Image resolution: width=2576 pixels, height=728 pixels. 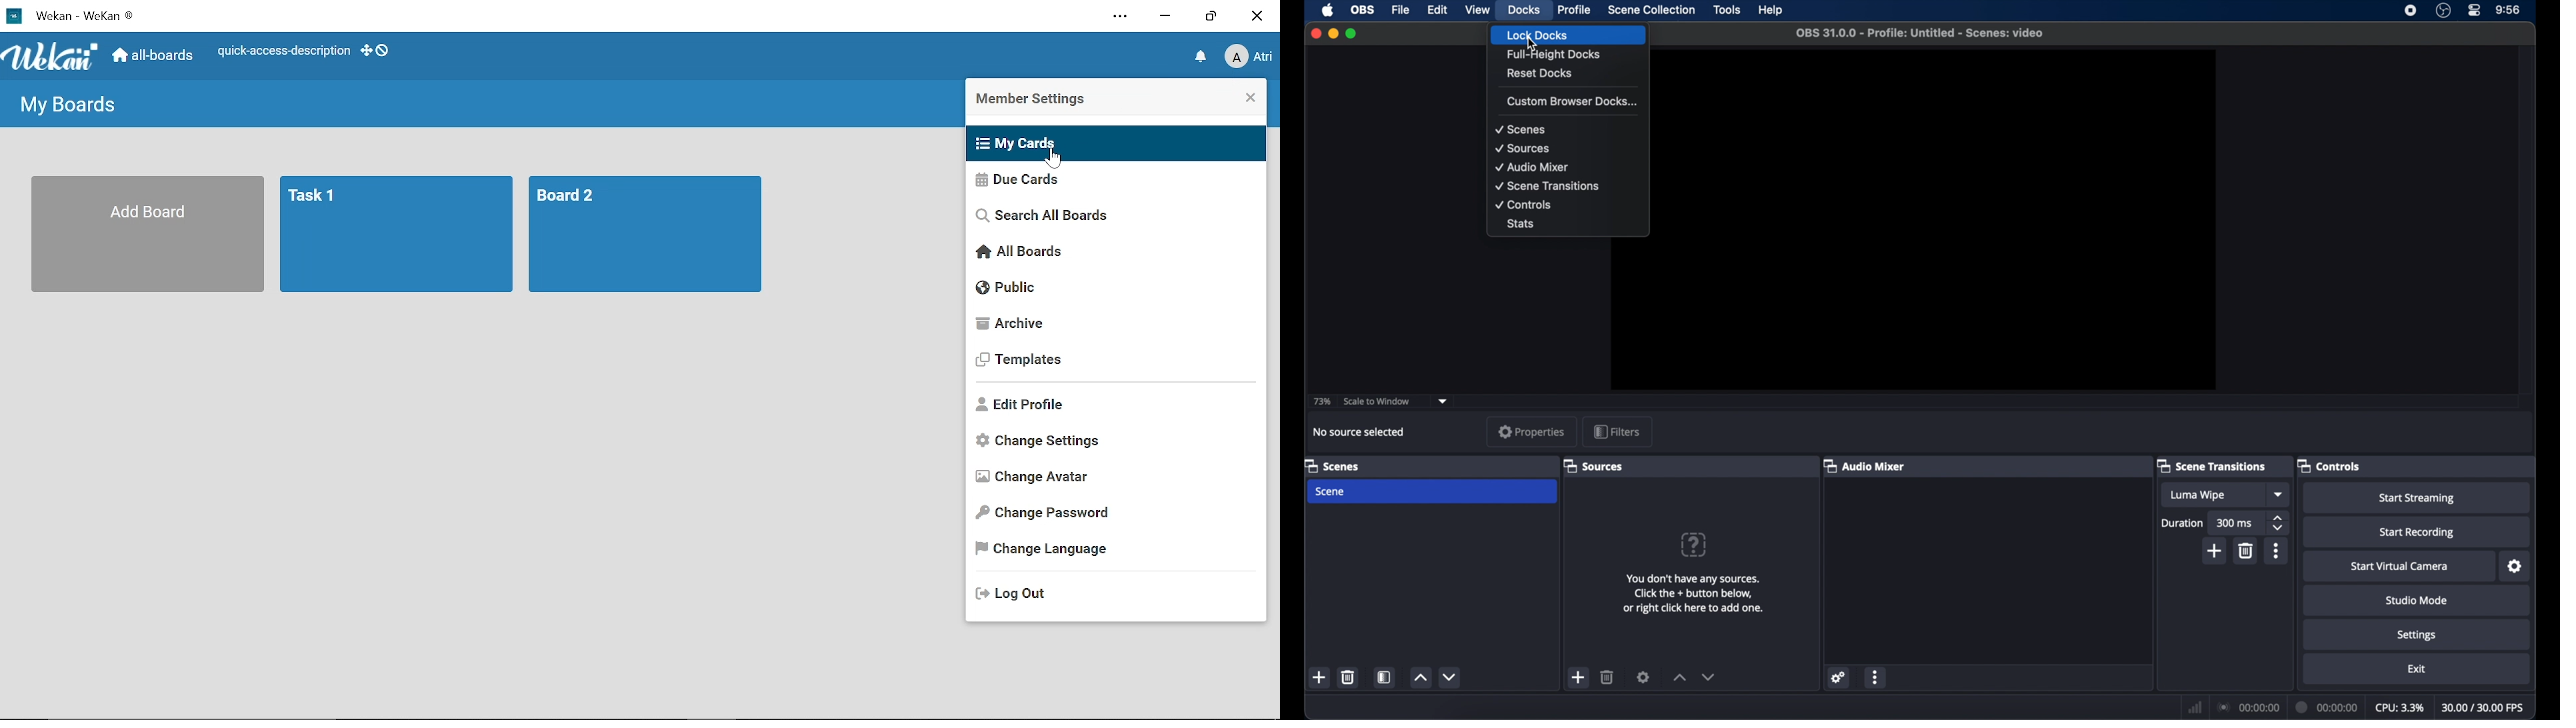 I want to click on increment, so click(x=1679, y=677).